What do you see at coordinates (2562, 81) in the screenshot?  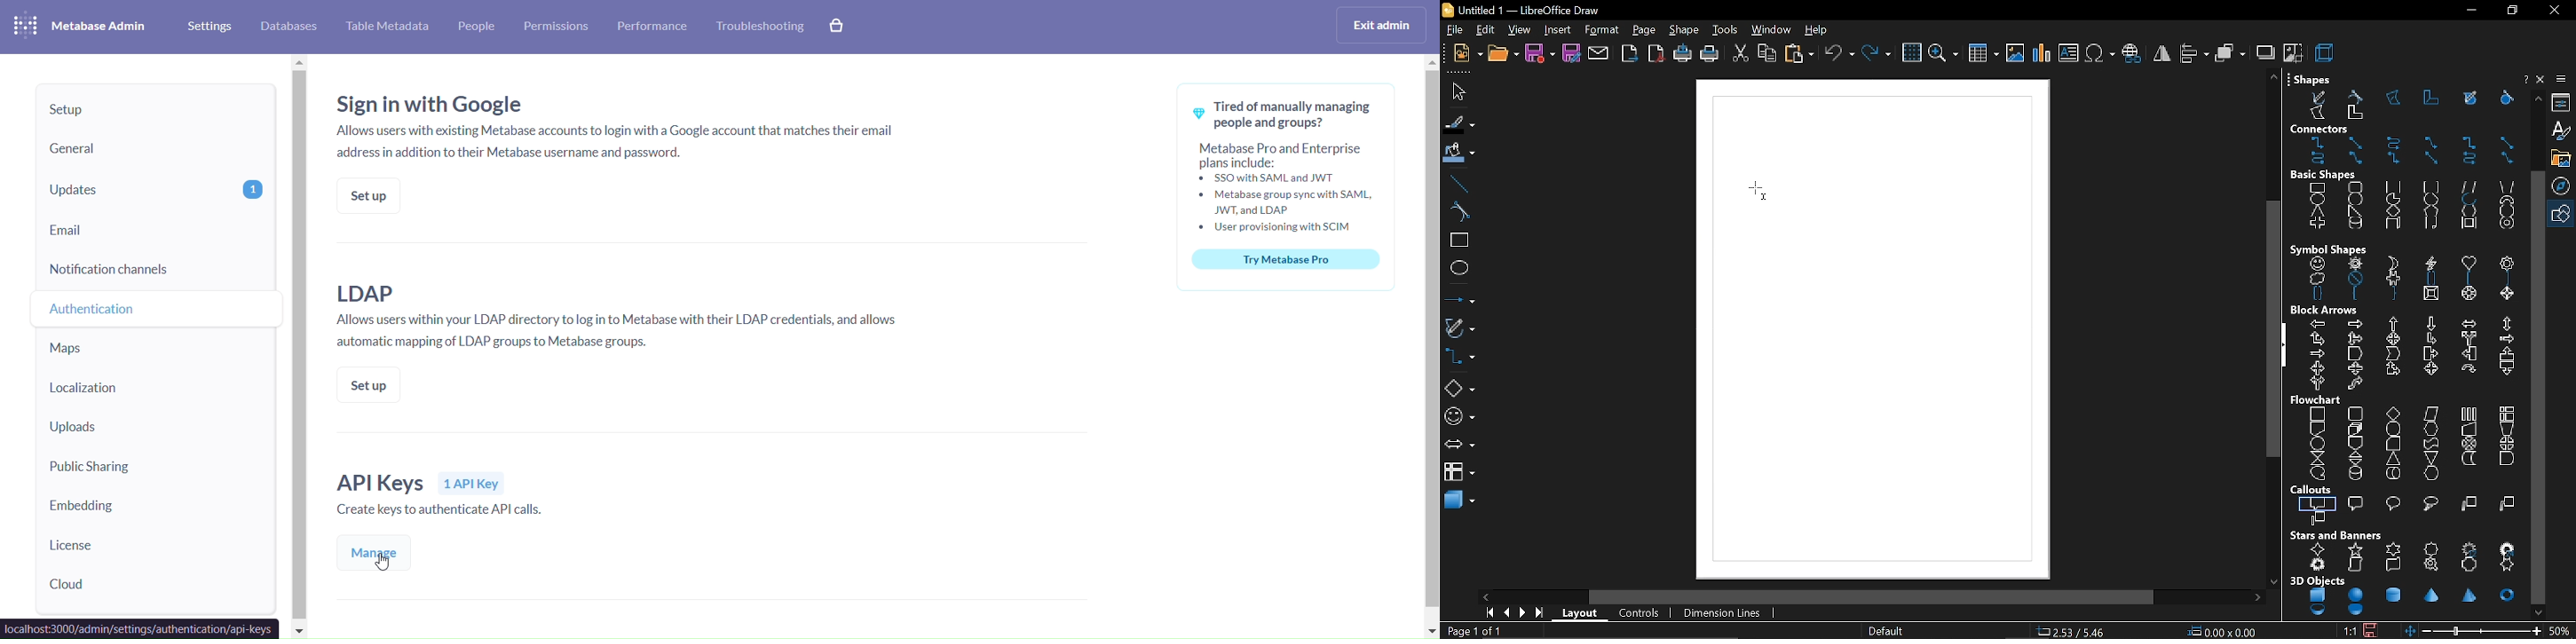 I see `sidebar settings` at bounding box center [2562, 81].